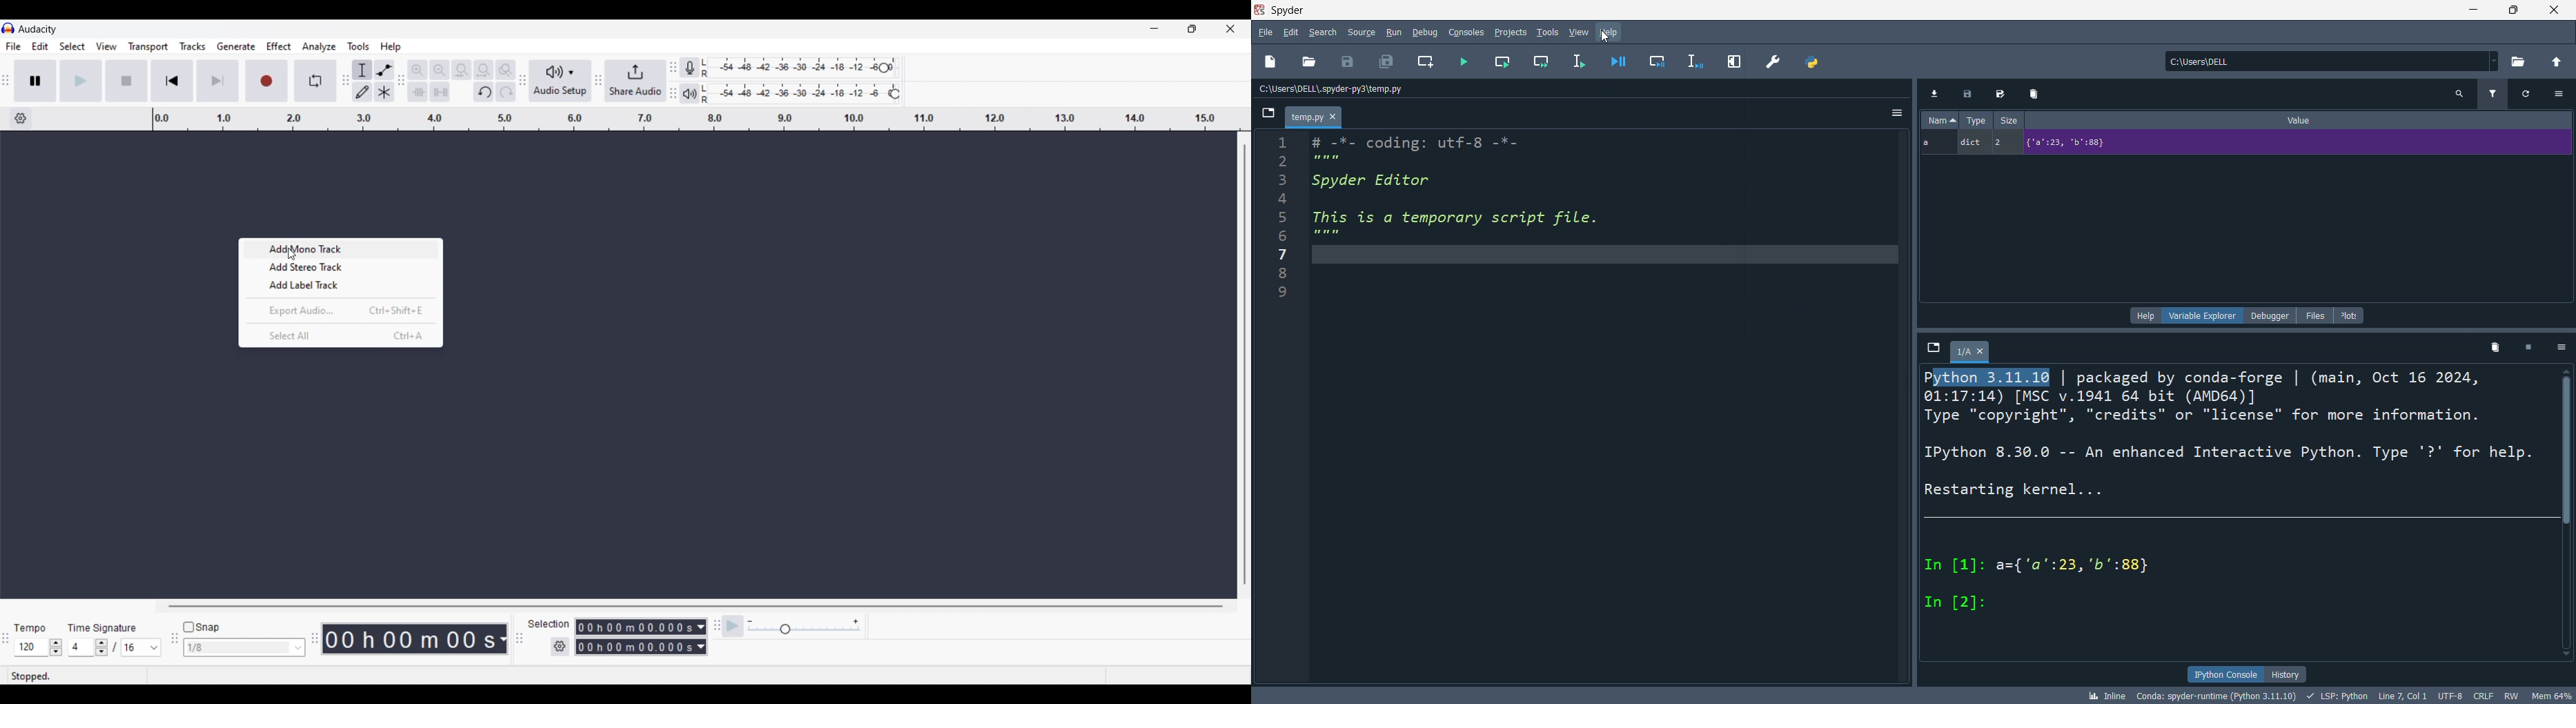 Image resolution: width=2576 pixels, height=728 pixels. Describe the element at coordinates (2248, 144) in the screenshot. I see `a dict 2 {"2":23, 'b':88}` at that location.